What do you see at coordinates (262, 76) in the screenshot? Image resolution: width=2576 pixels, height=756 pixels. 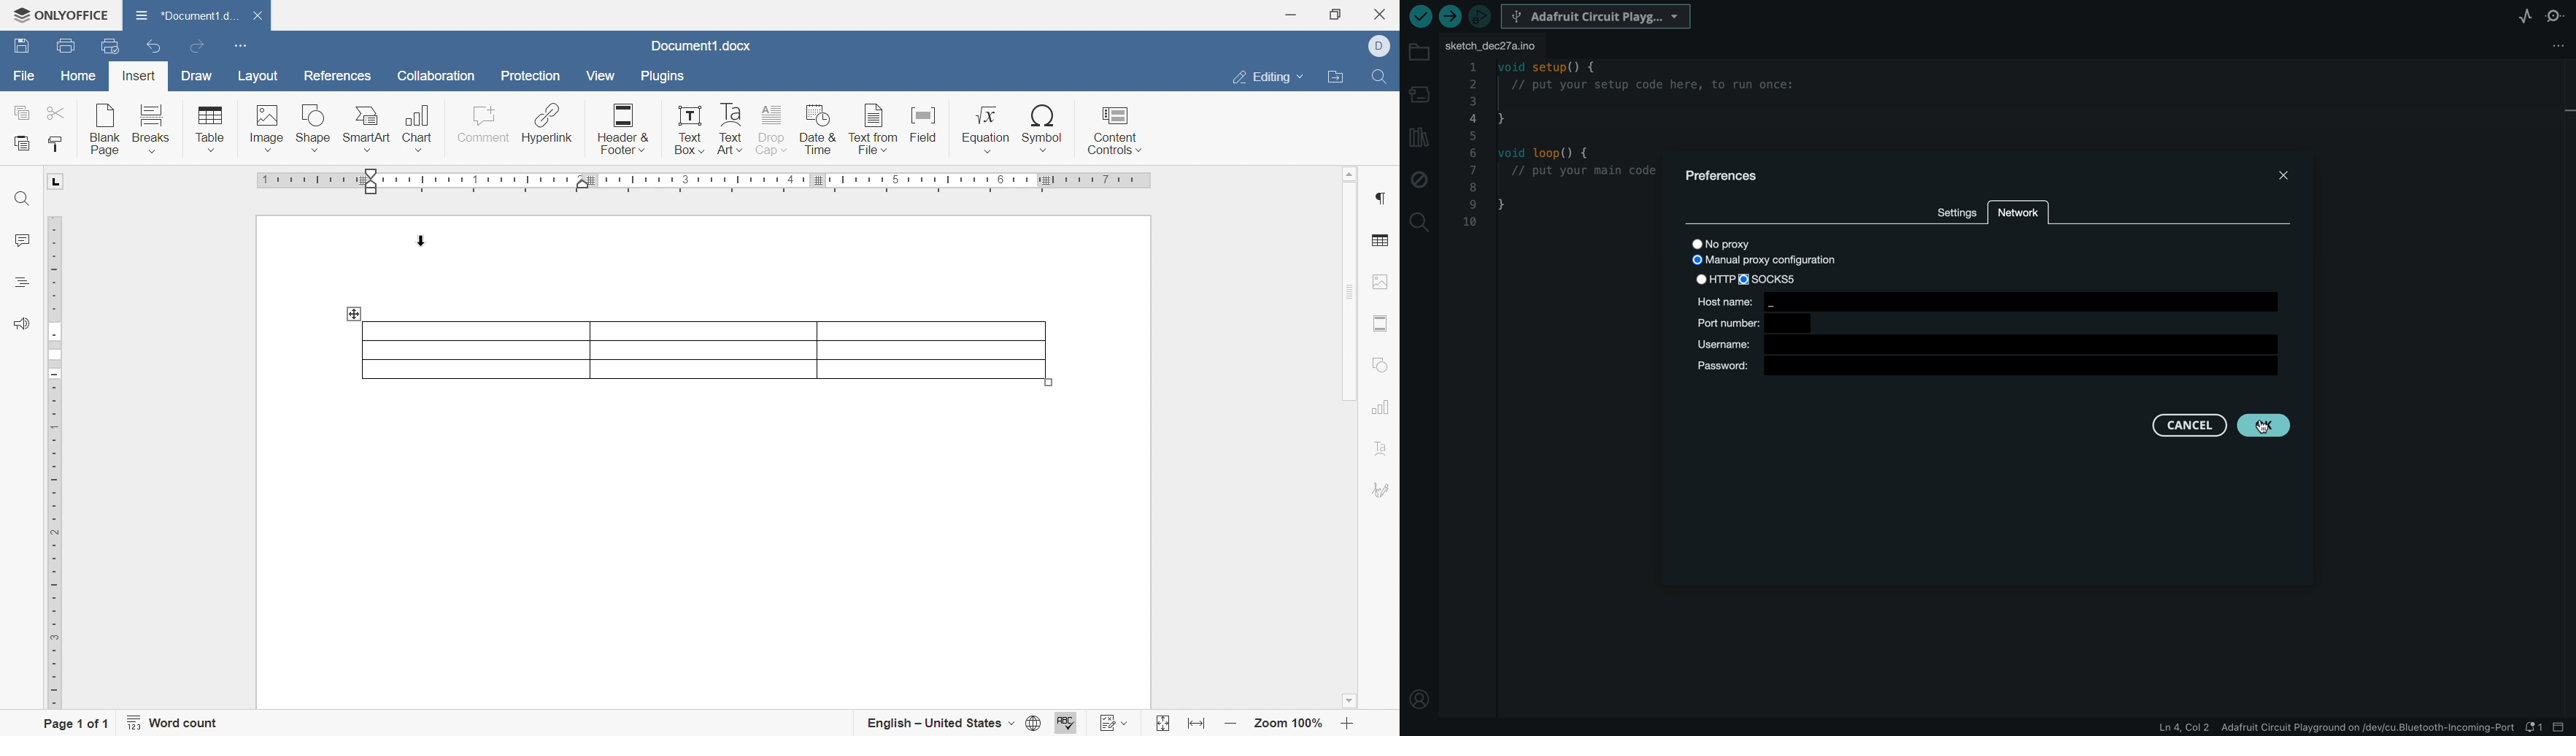 I see `Layout` at bounding box center [262, 76].